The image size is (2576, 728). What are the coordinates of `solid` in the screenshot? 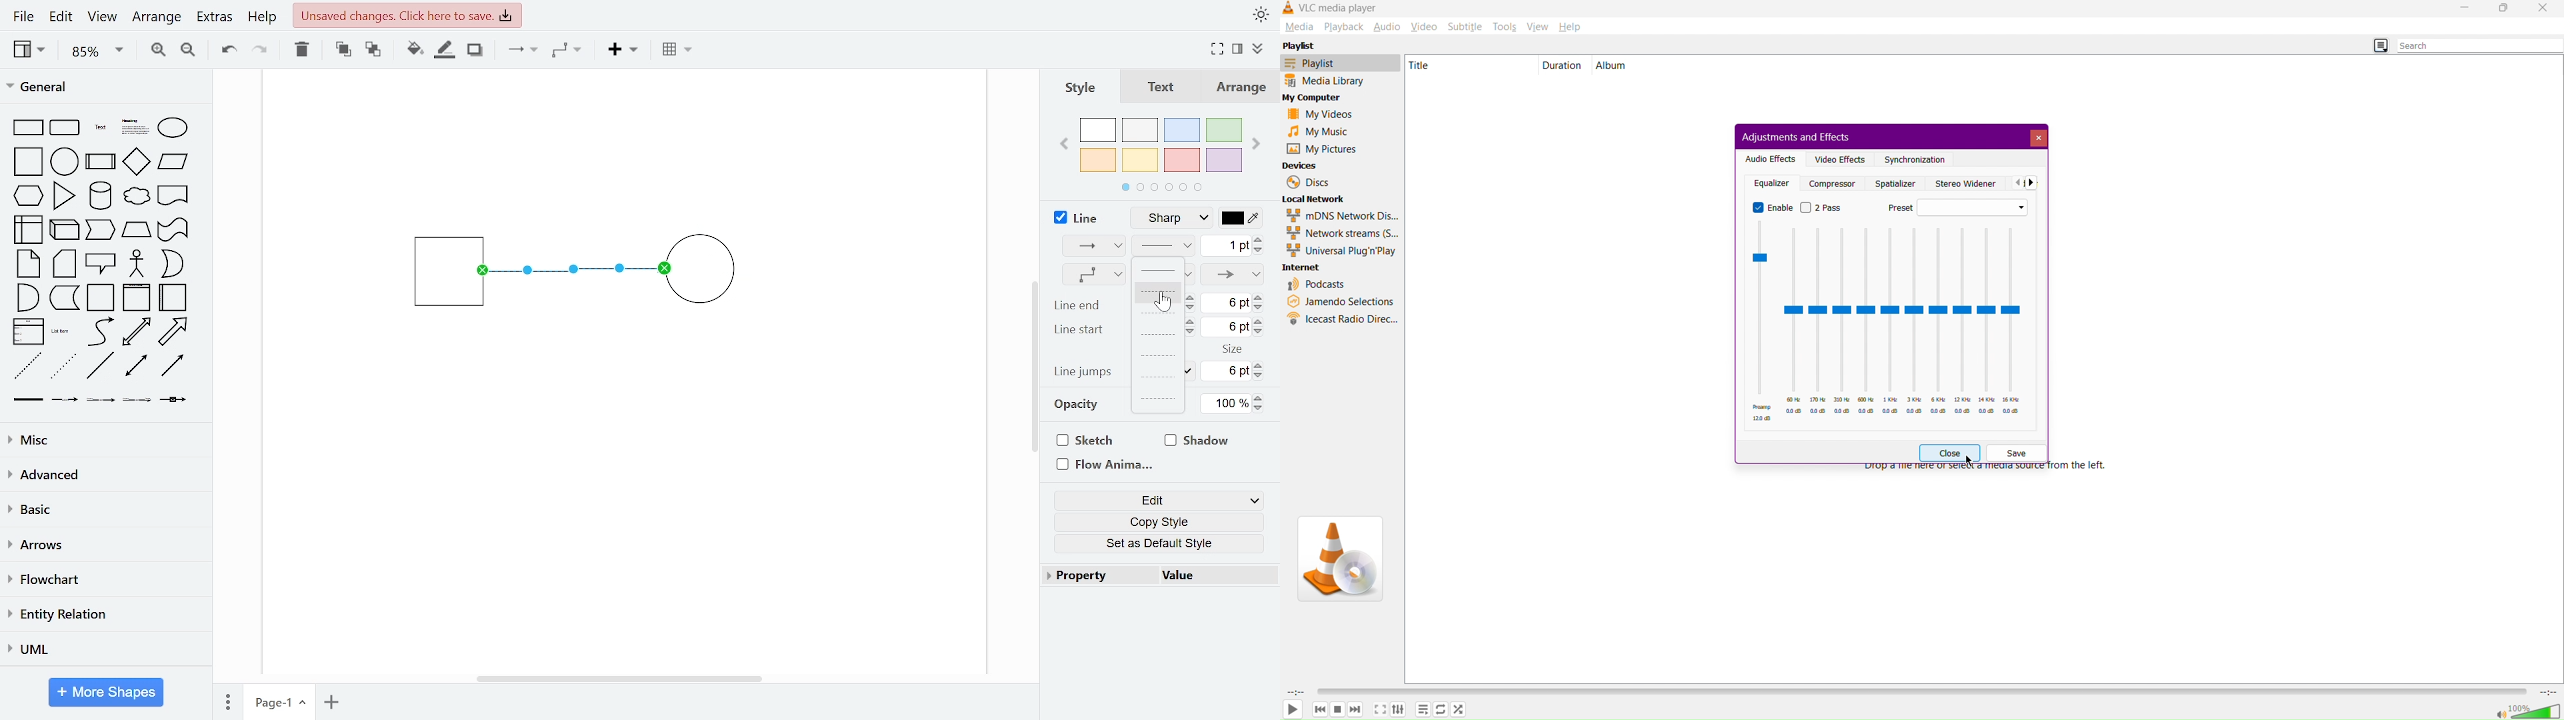 It's located at (1156, 271).